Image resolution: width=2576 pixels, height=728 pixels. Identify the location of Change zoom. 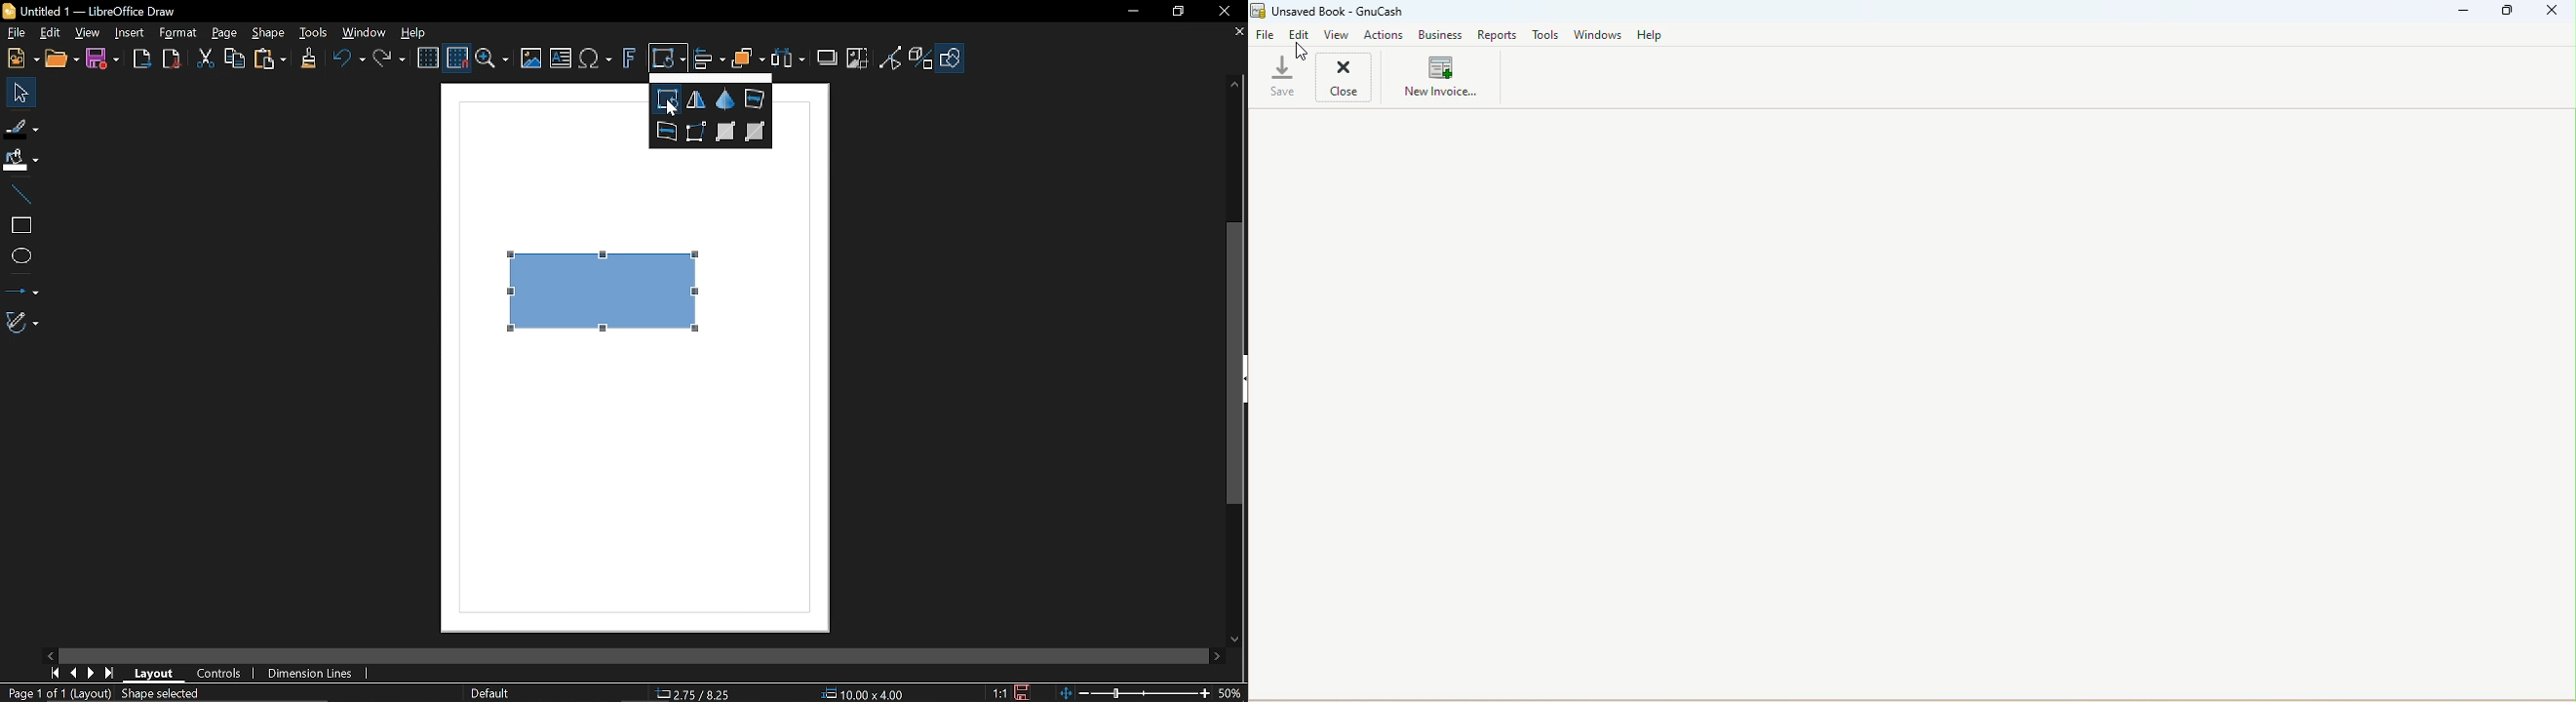
(1137, 694).